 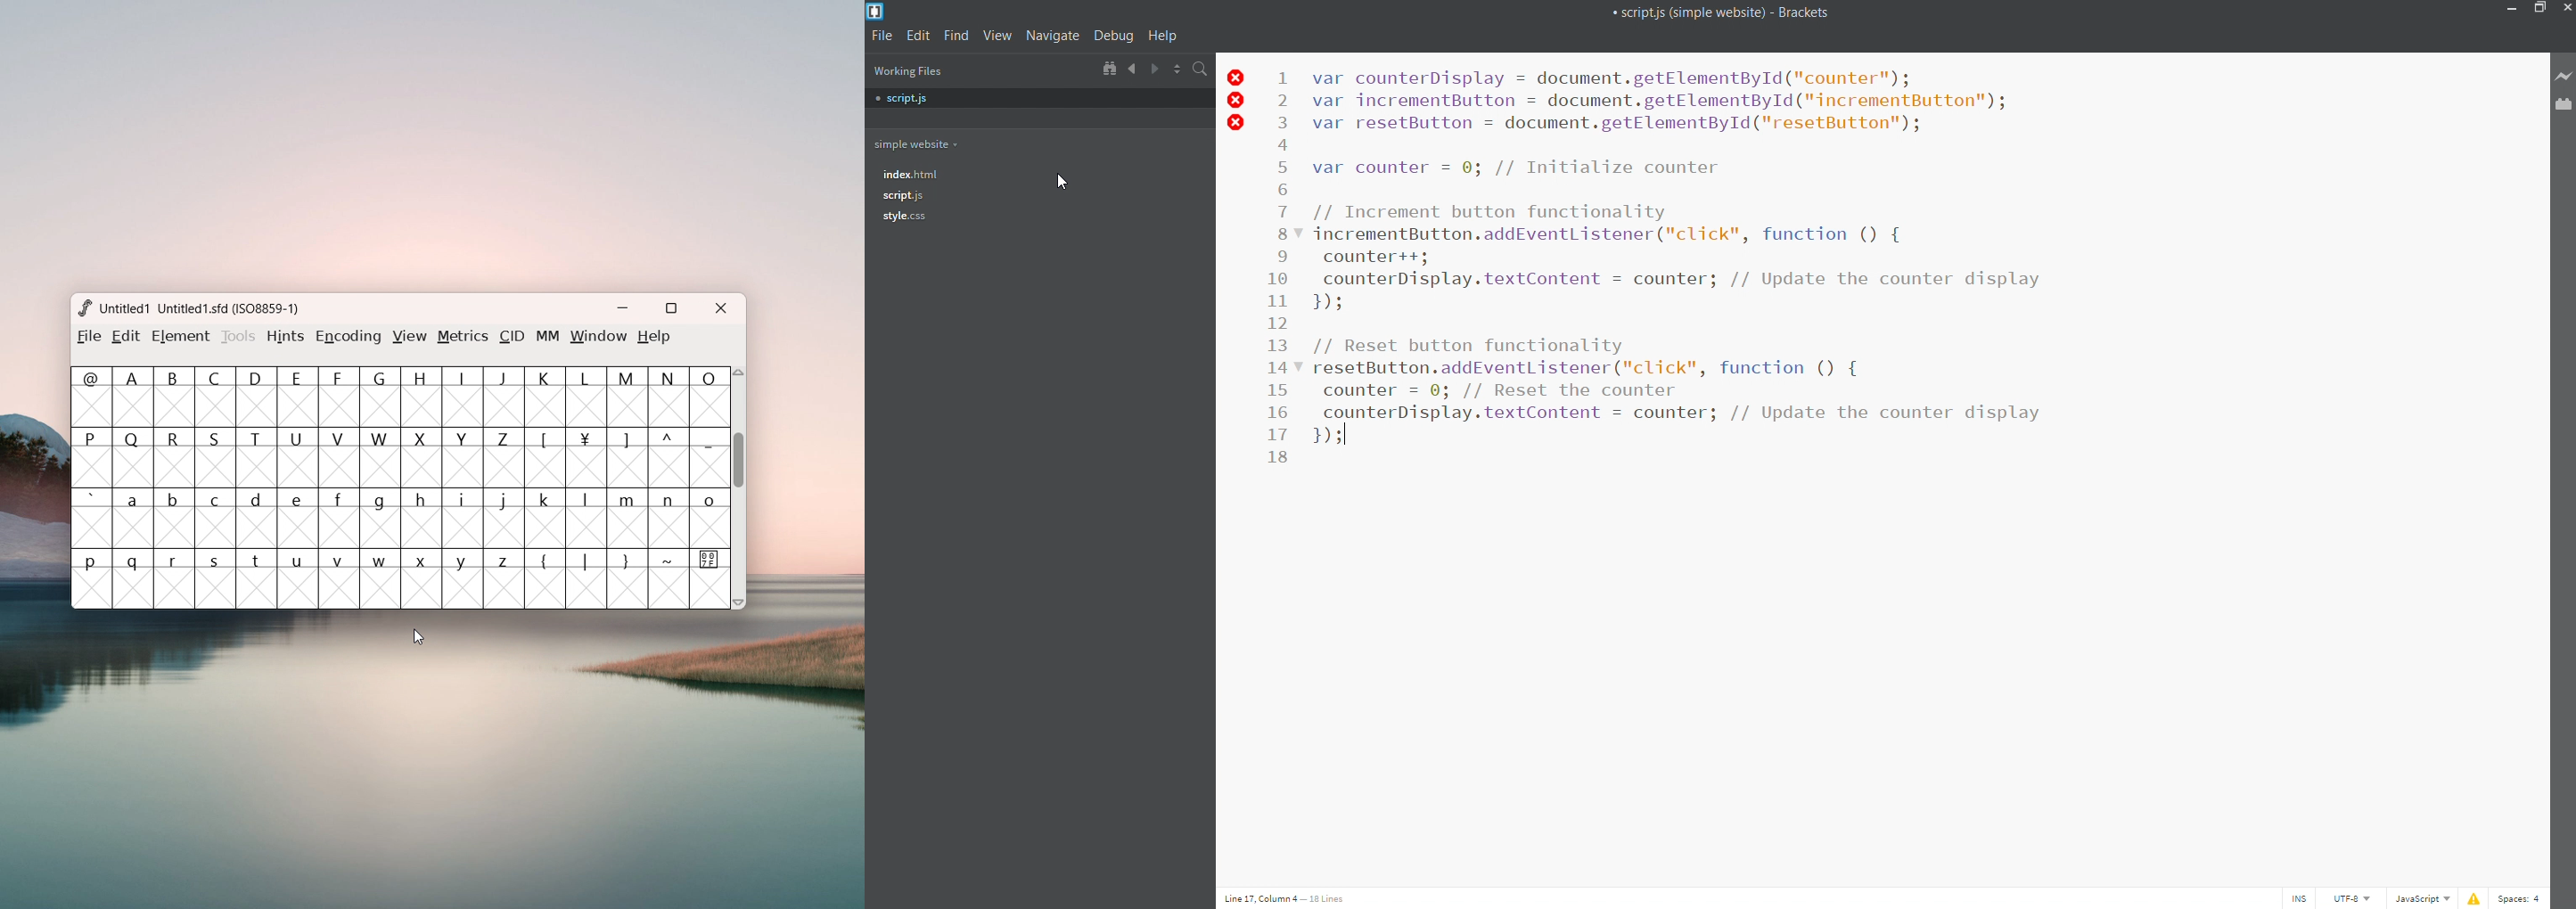 I want to click on minimize, so click(x=623, y=306).